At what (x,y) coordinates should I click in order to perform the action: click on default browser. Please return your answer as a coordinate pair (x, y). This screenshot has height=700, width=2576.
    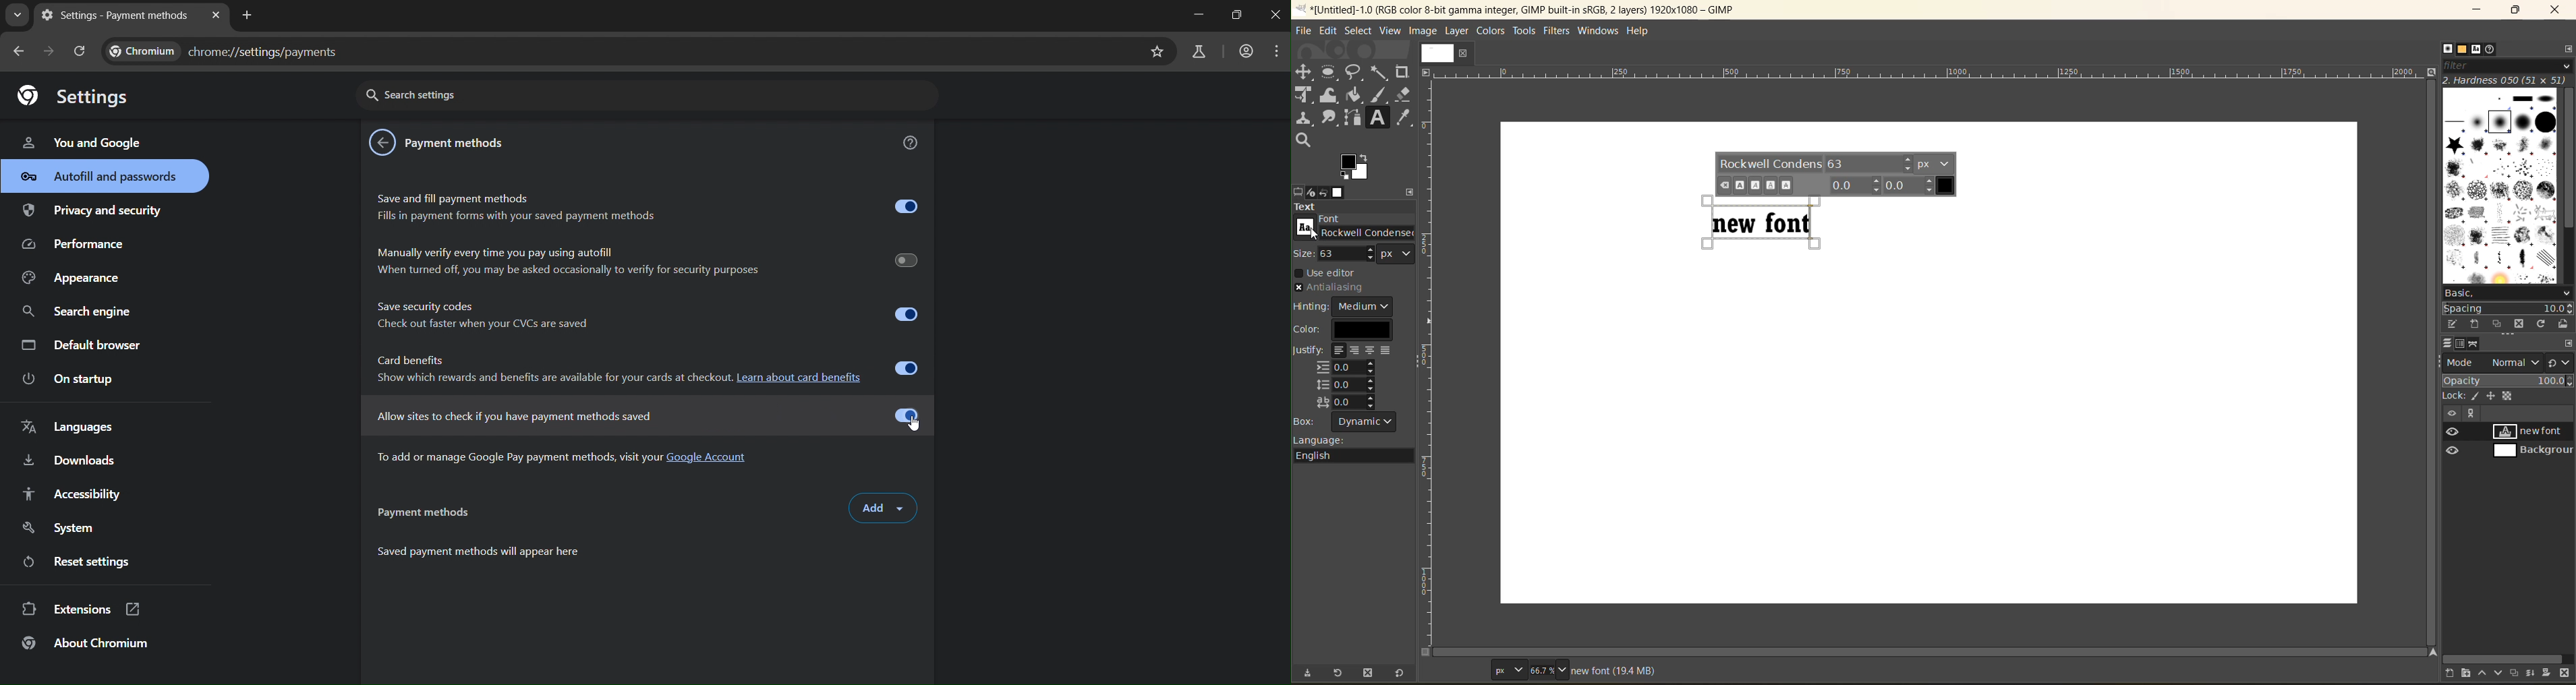
    Looking at the image, I should click on (78, 344).